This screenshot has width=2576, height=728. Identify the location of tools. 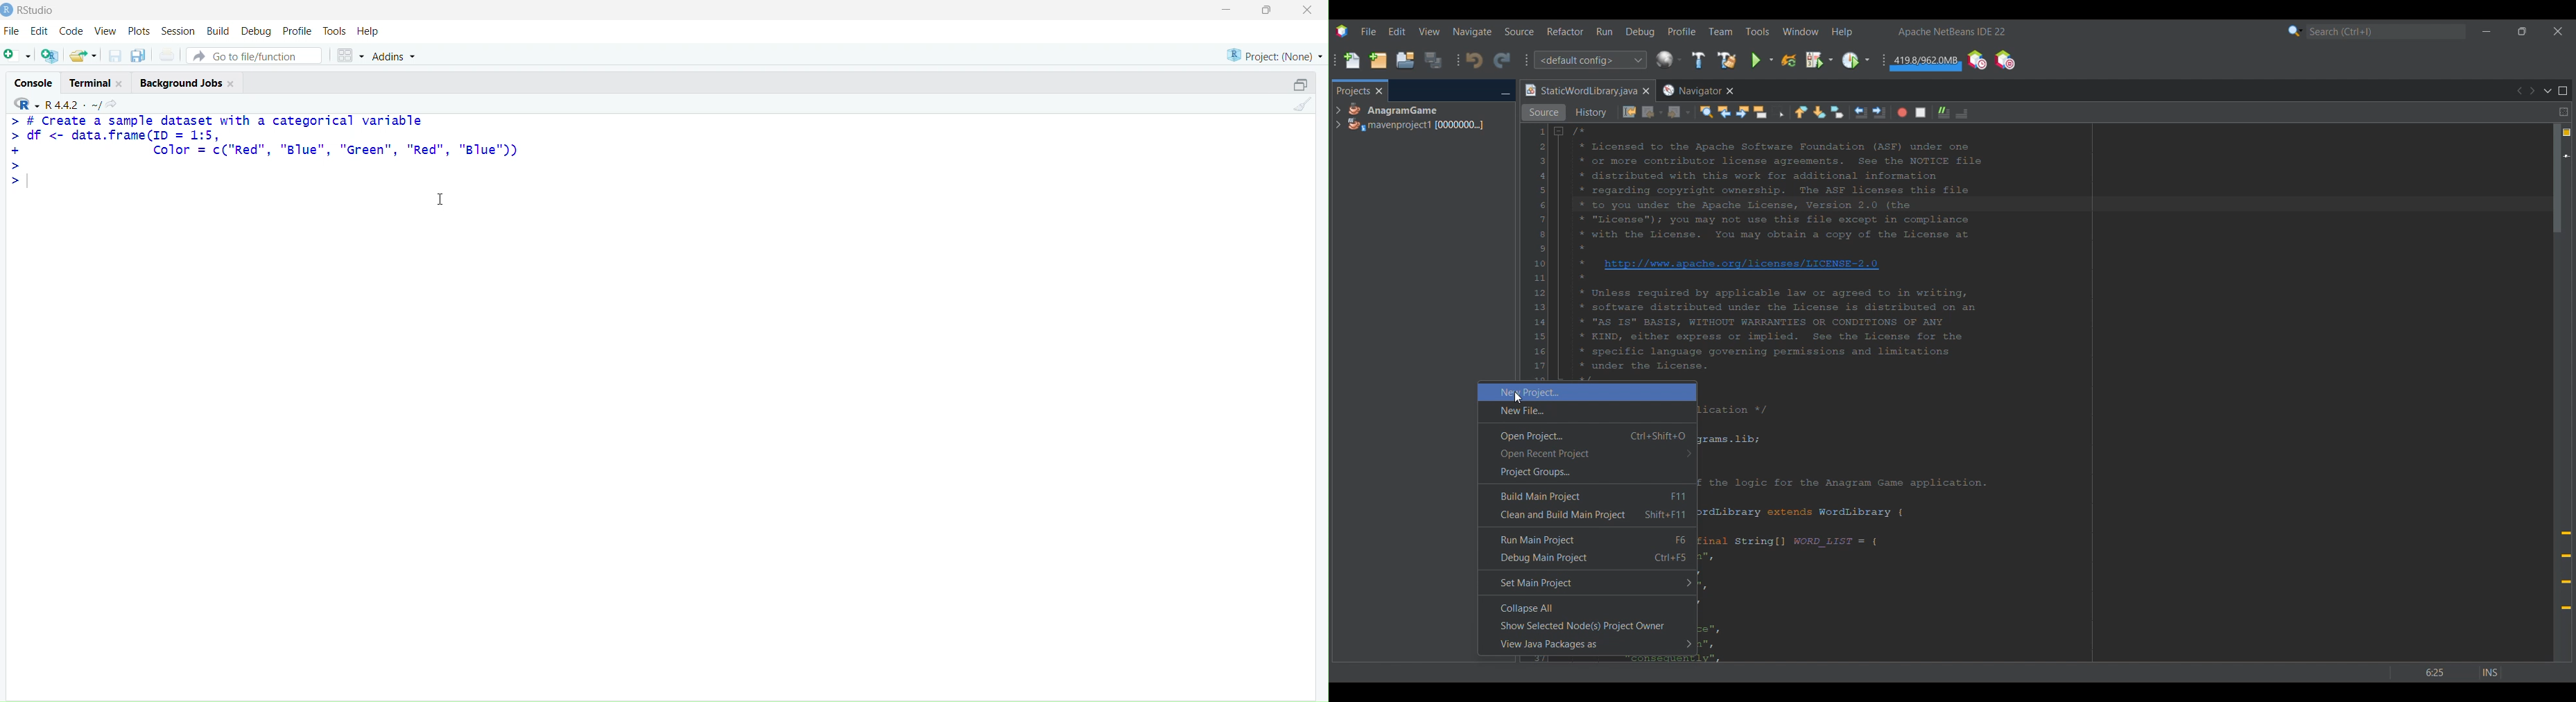
(335, 31).